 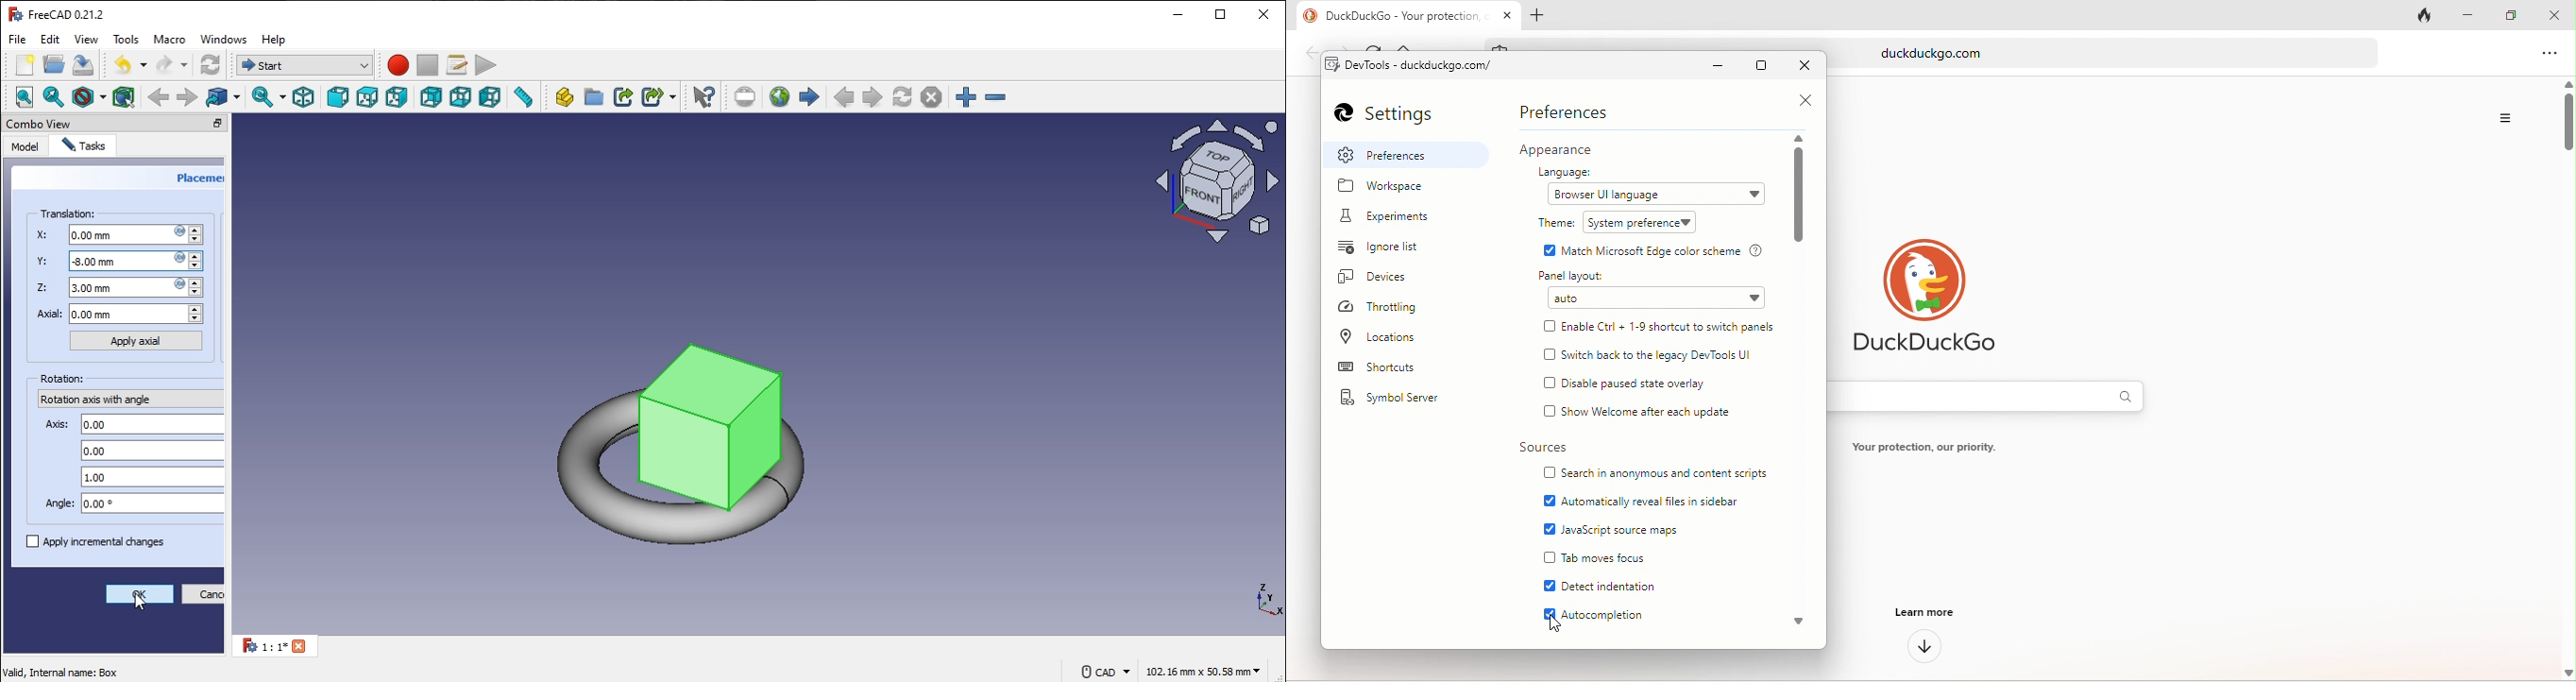 I want to click on restore, so click(x=197, y=123).